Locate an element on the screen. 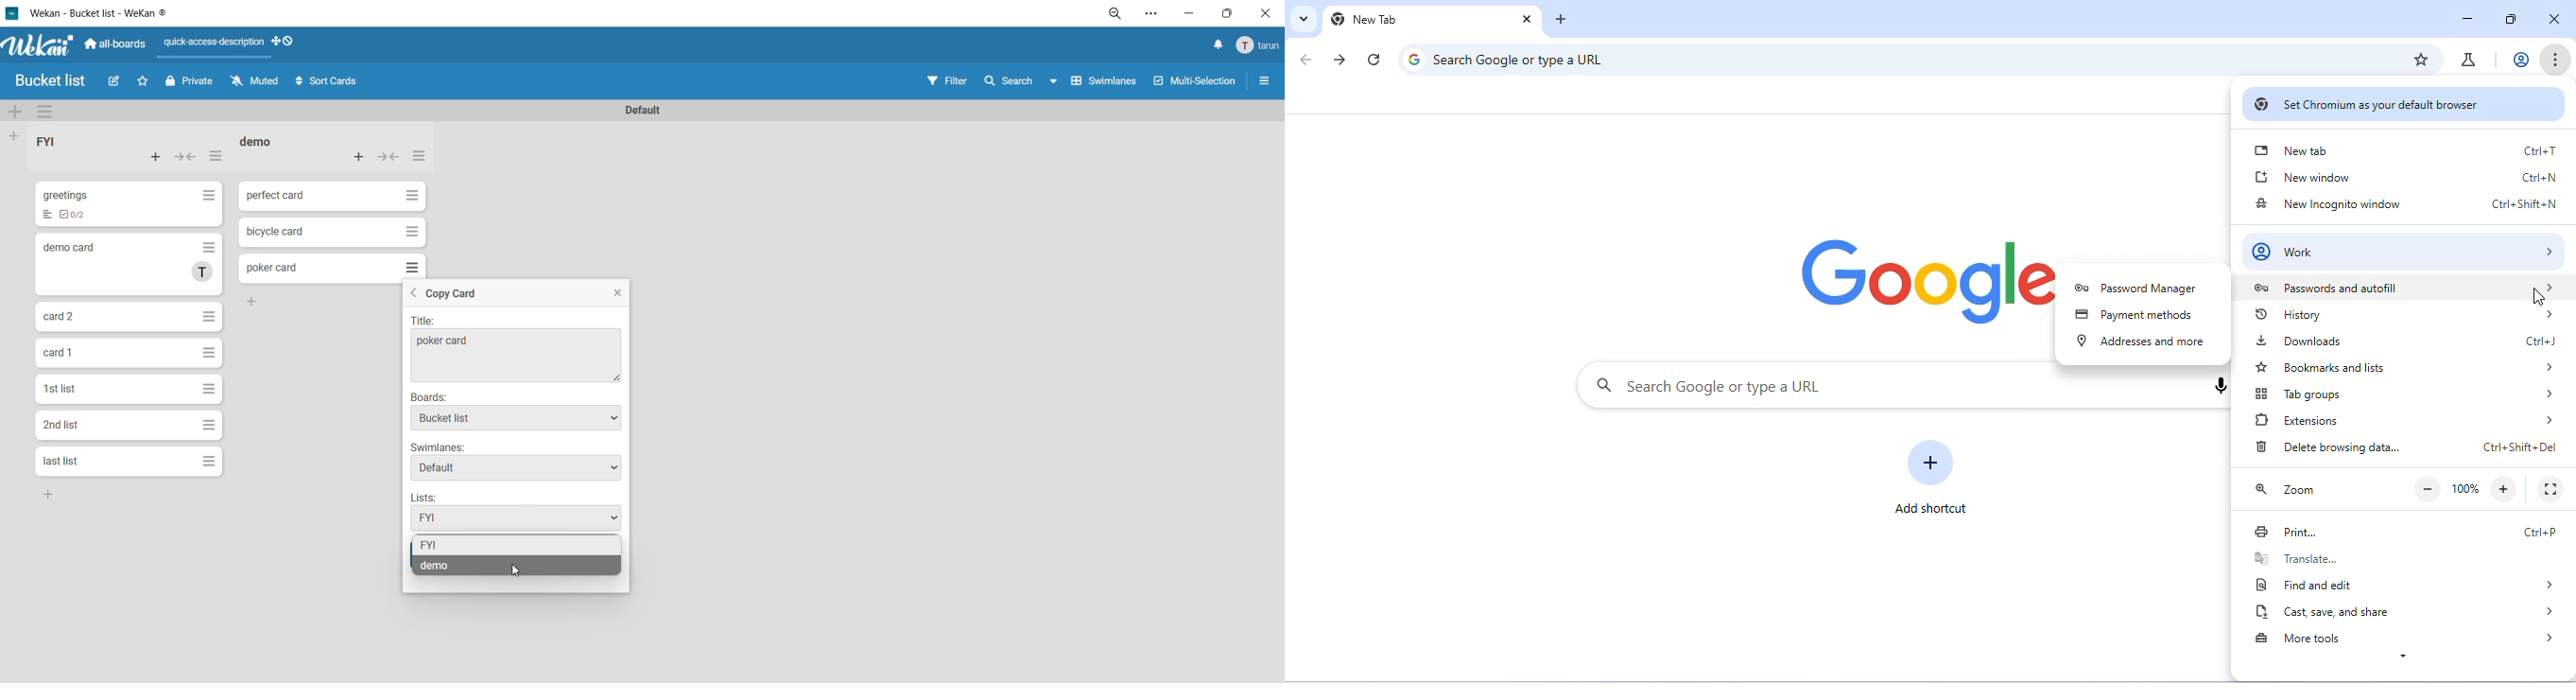 The height and width of the screenshot is (700, 2576). FYI is located at coordinates (517, 518).